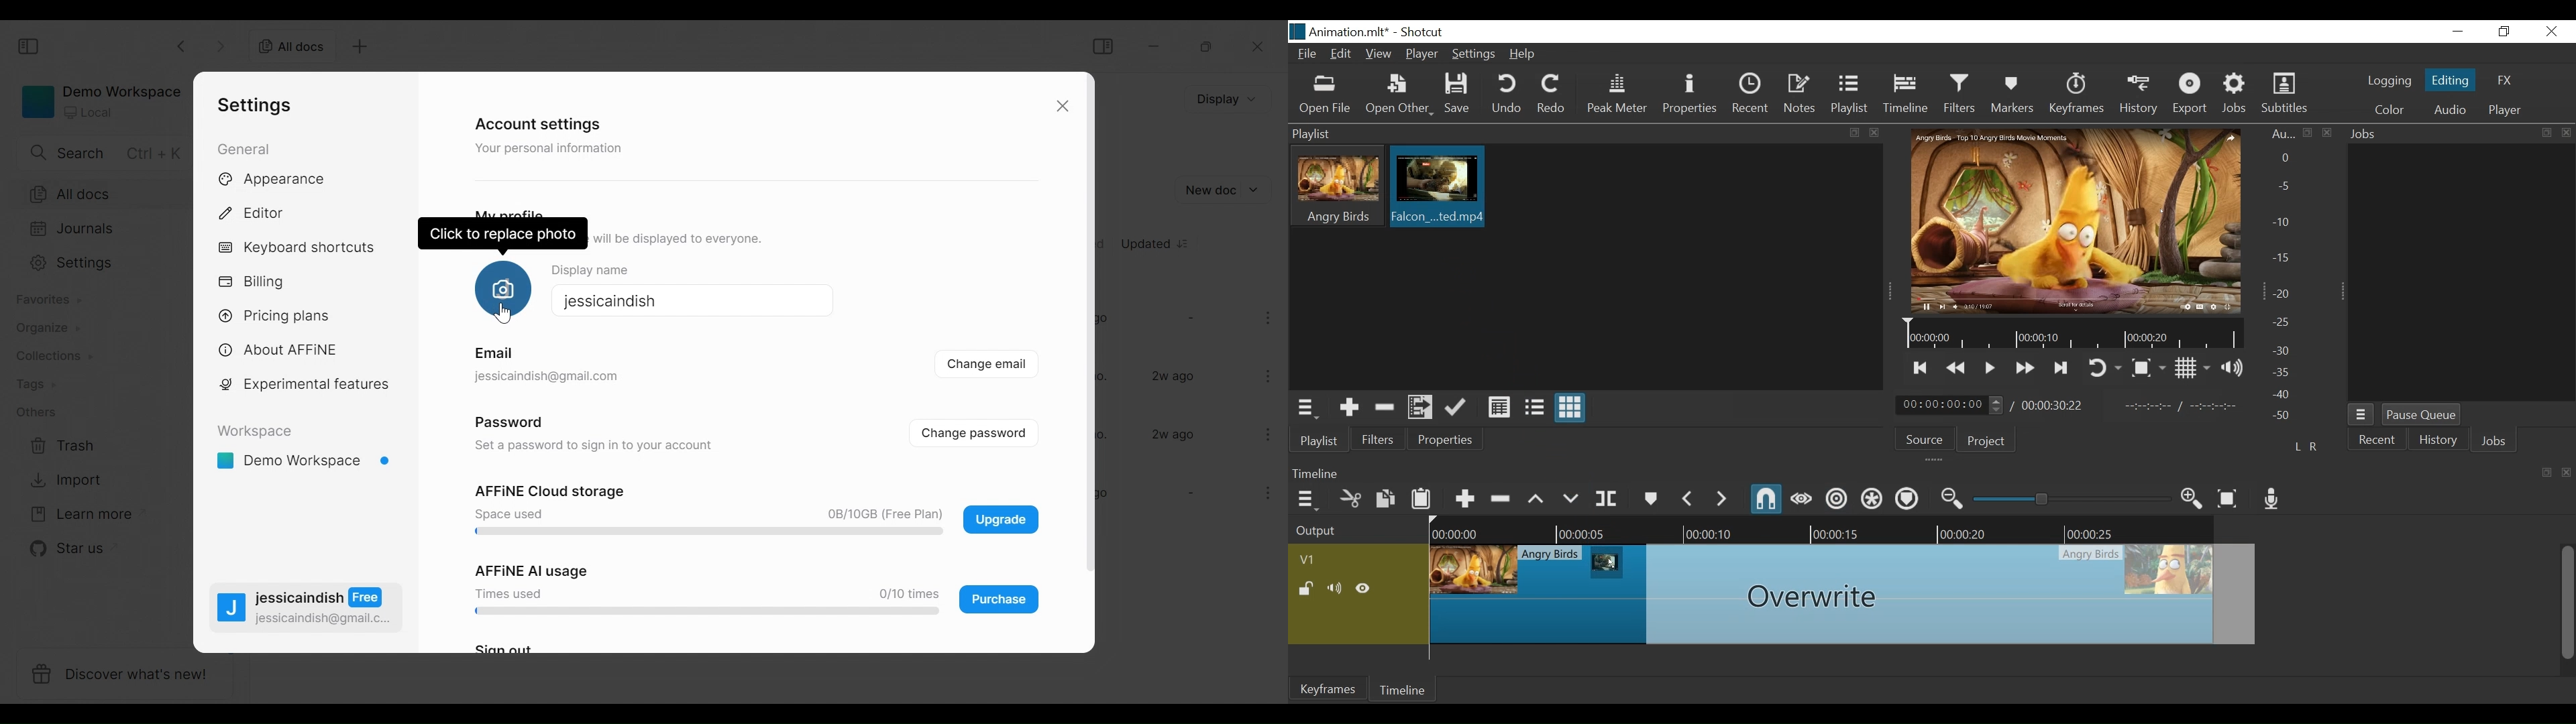  What do you see at coordinates (1950, 406) in the screenshot?
I see `Current Position` at bounding box center [1950, 406].